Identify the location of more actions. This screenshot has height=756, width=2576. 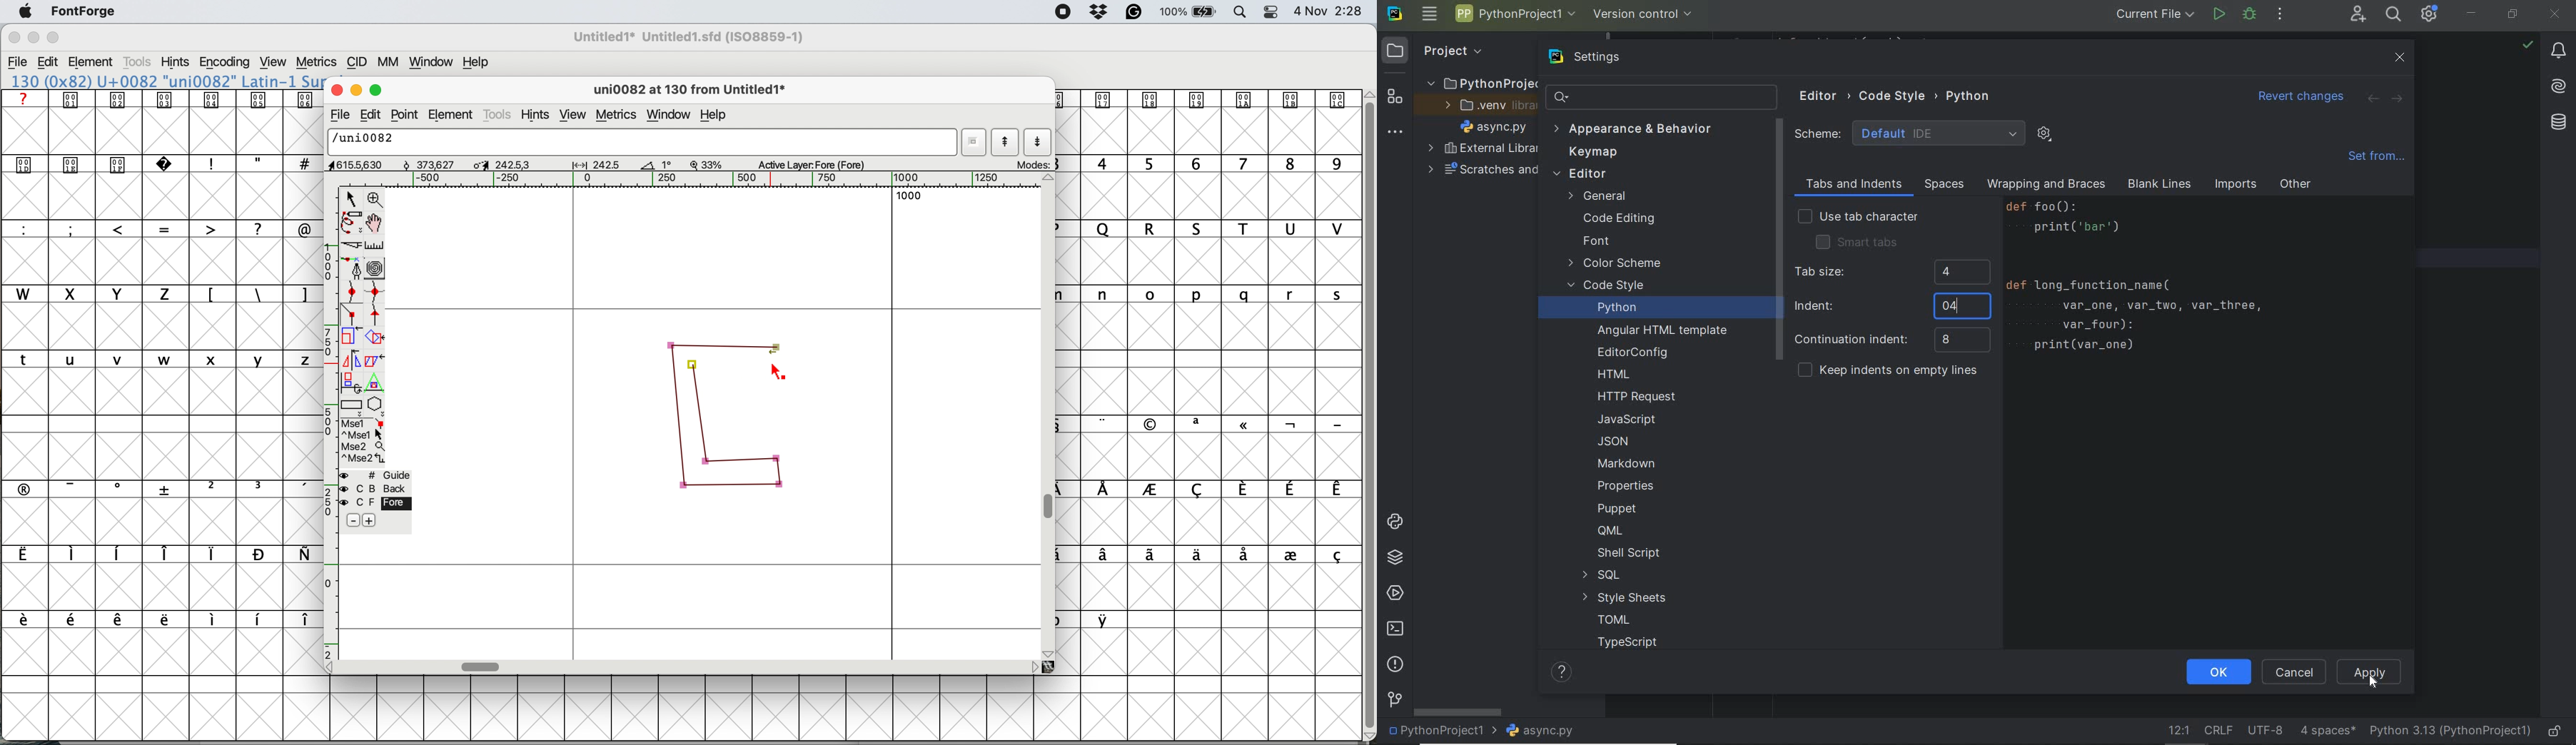
(2280, 14).